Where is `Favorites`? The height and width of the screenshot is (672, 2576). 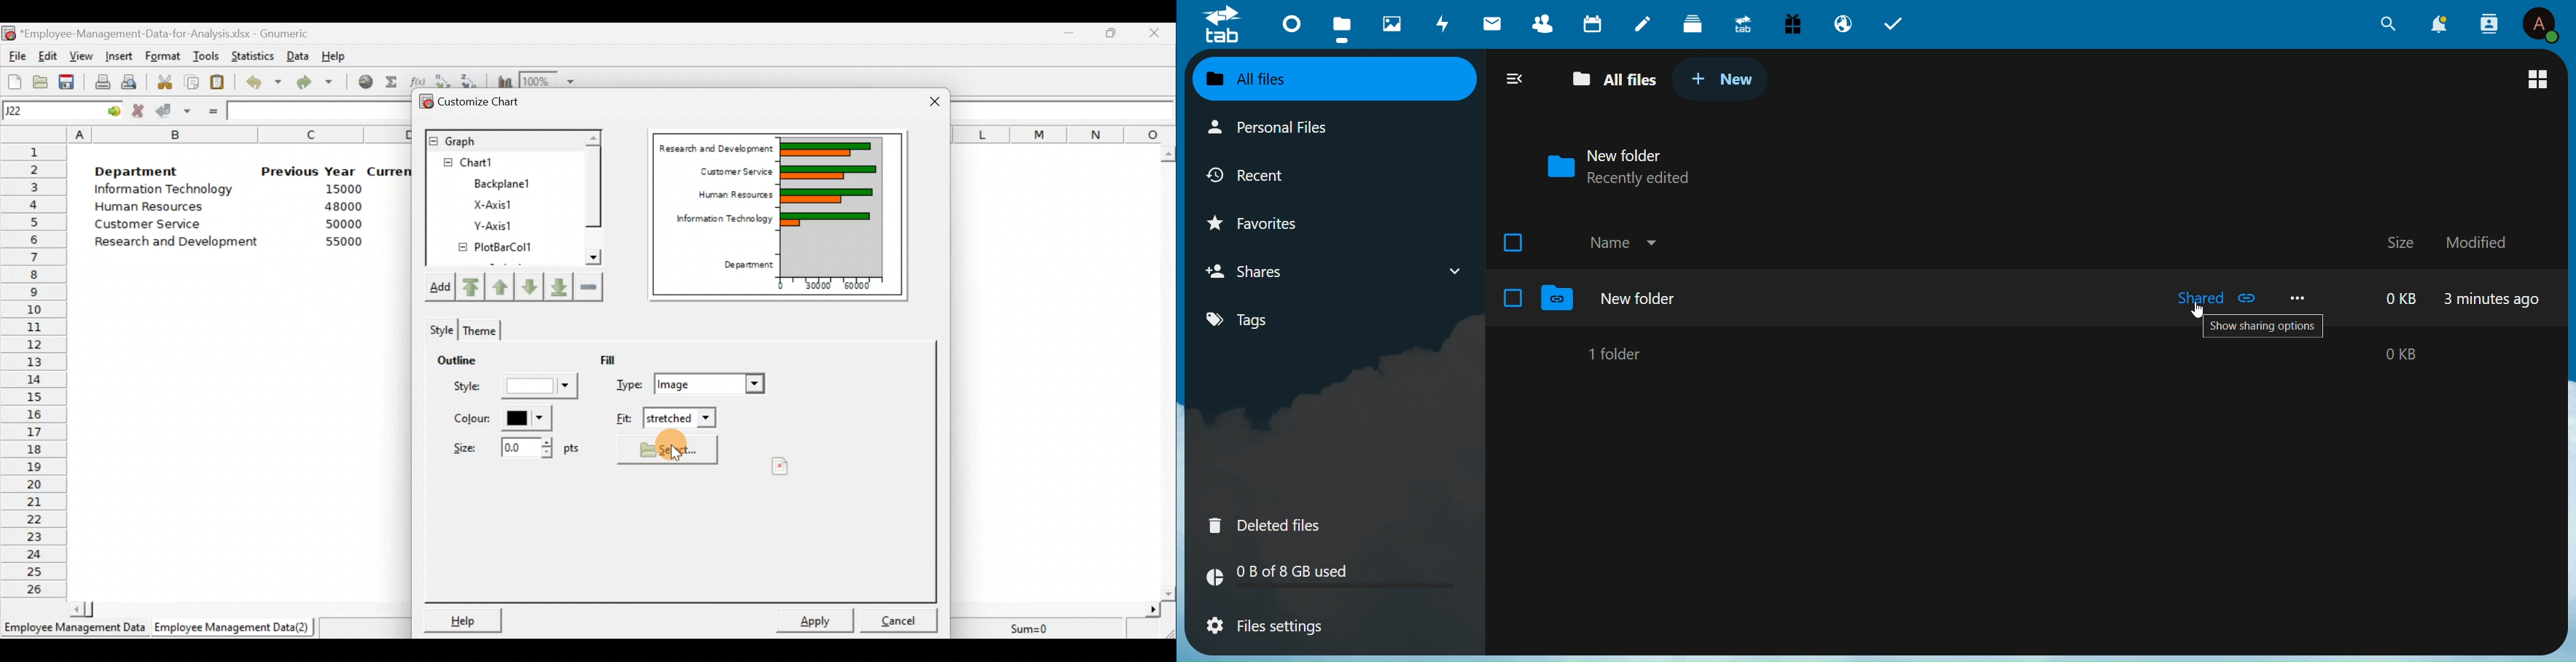
Favorites is located at coordinates (1268, 220).